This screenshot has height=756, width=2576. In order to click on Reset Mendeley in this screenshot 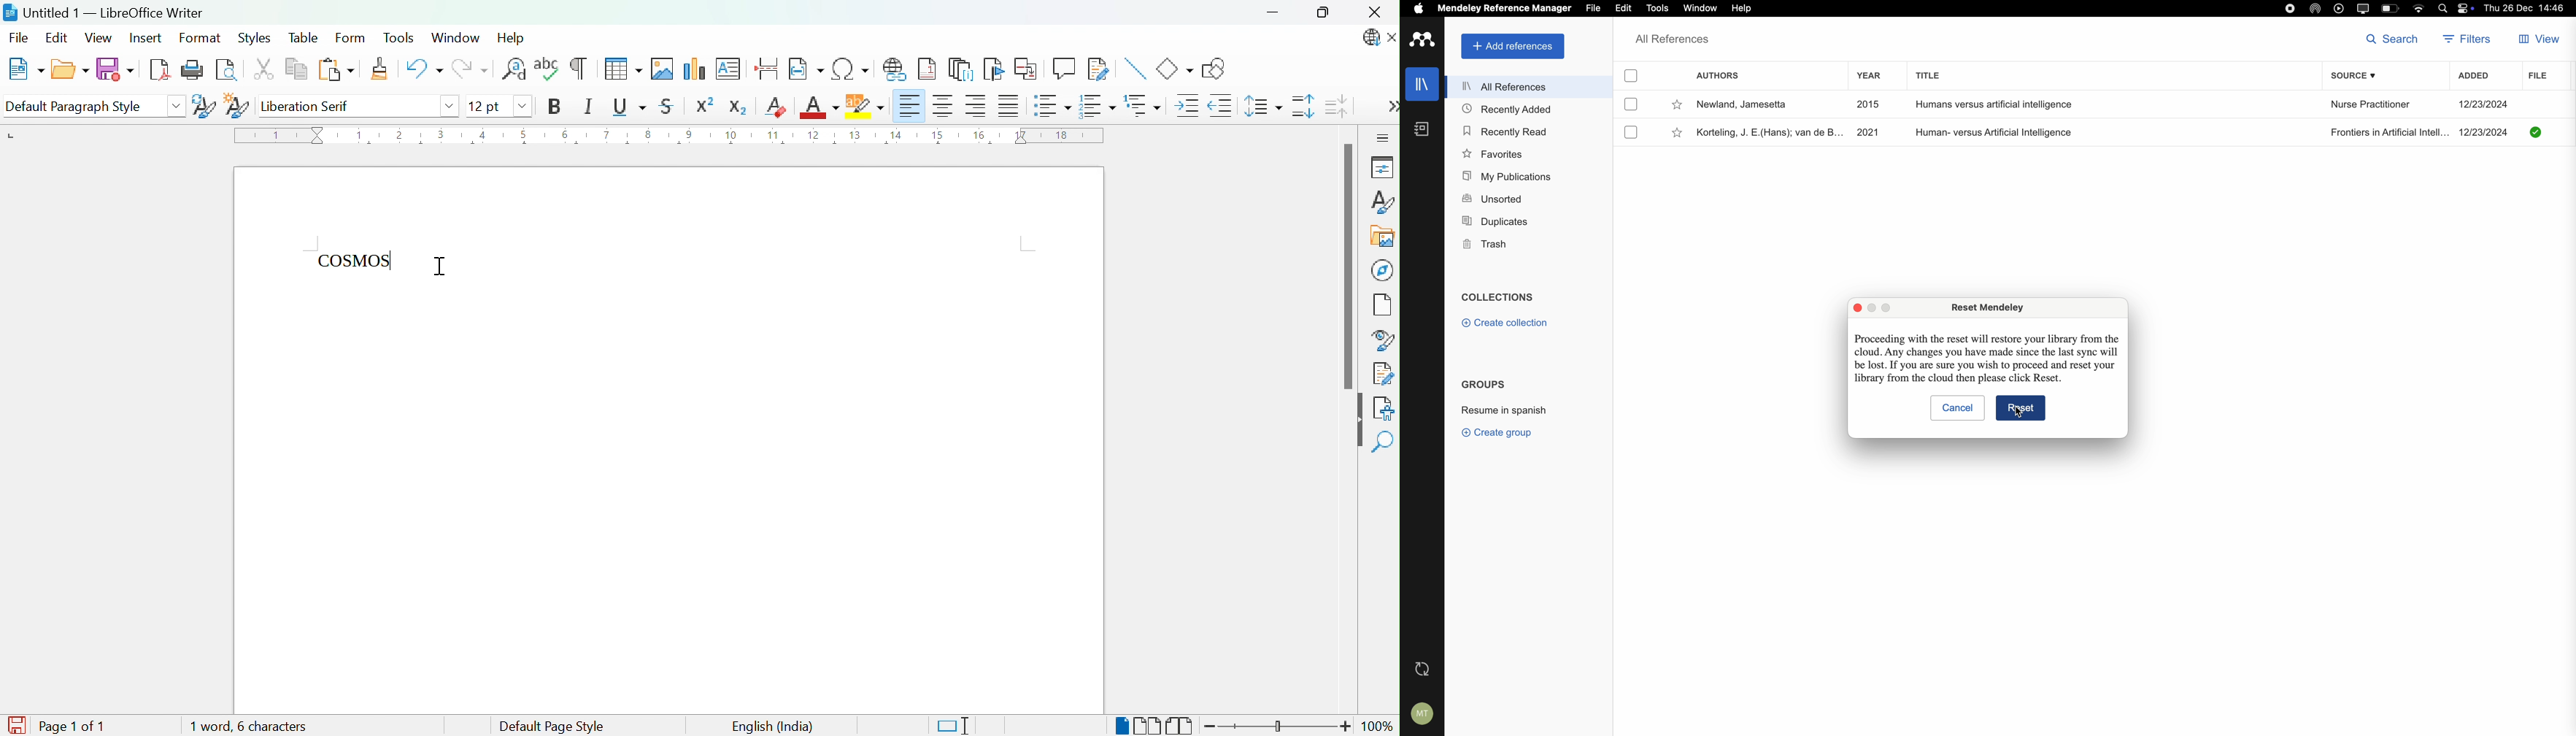, I will do `click(1987, 307)`.